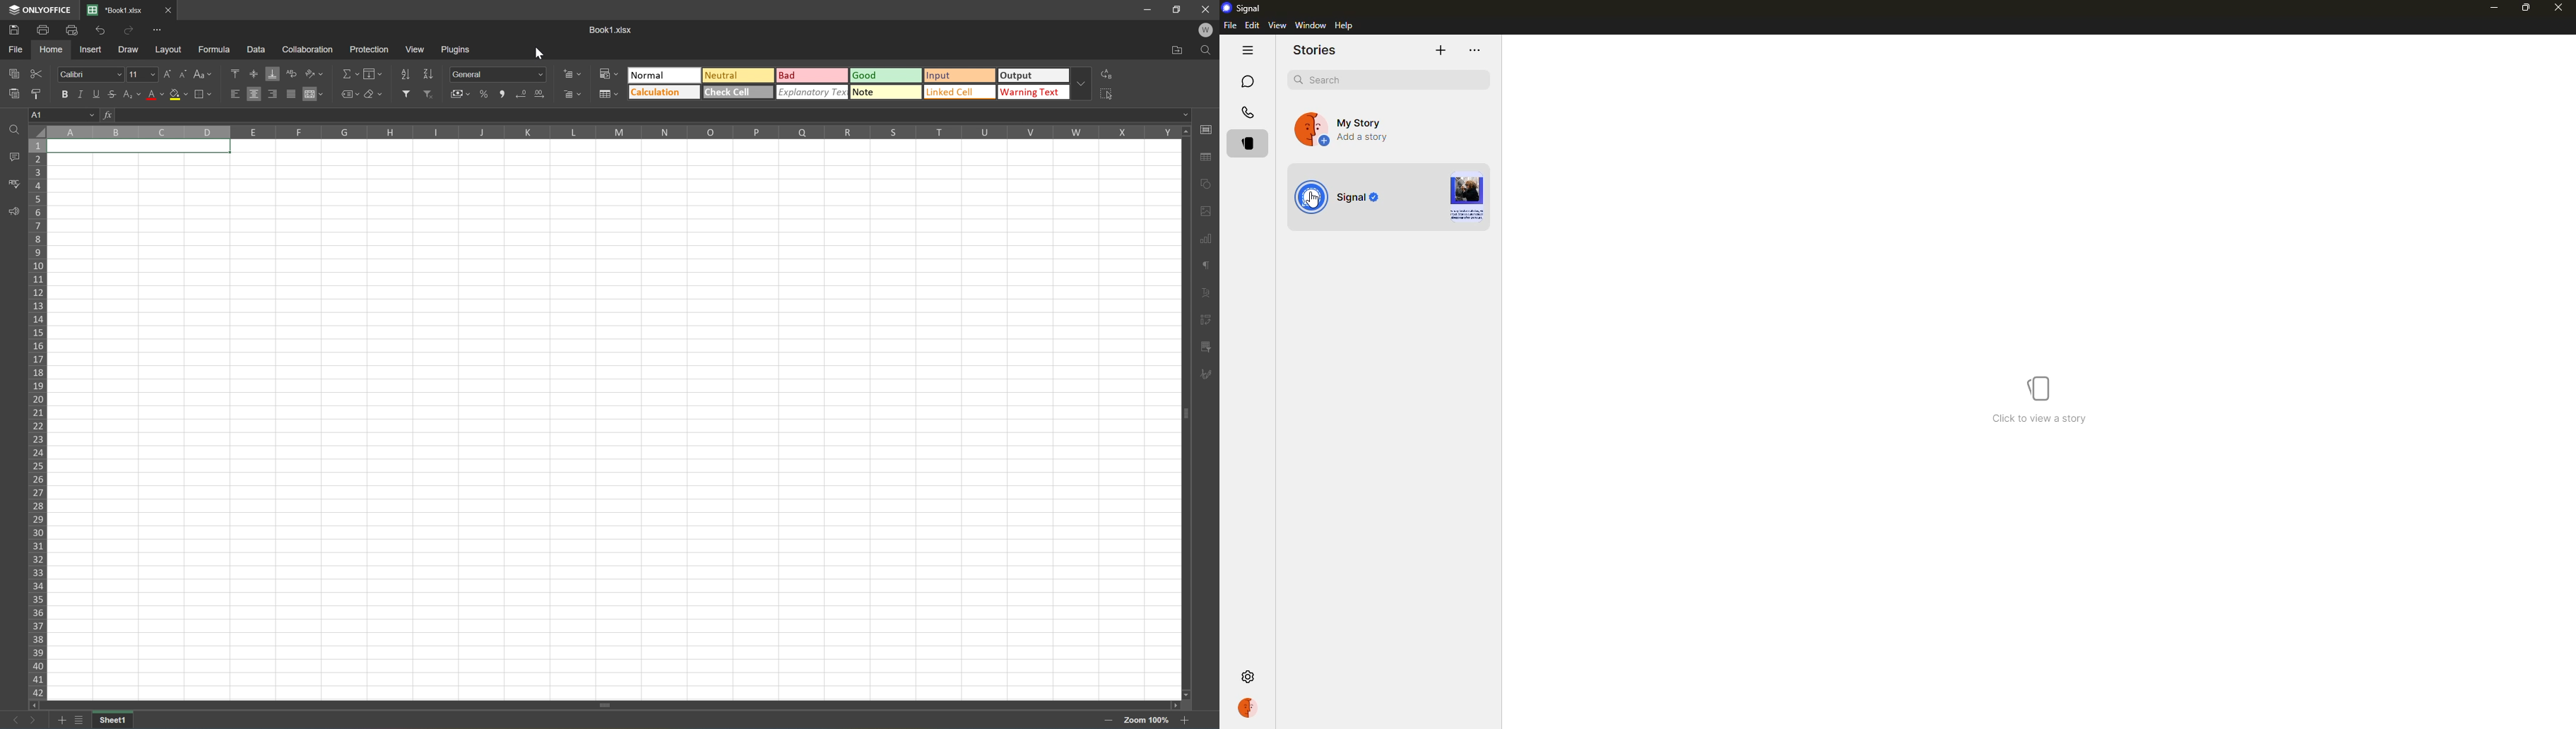 The height and width of the screenshot is (756, 2576). What do you see at coordinates (1276, 25) in the screenshot?
I see `view` at bounding box center [1276, 25].